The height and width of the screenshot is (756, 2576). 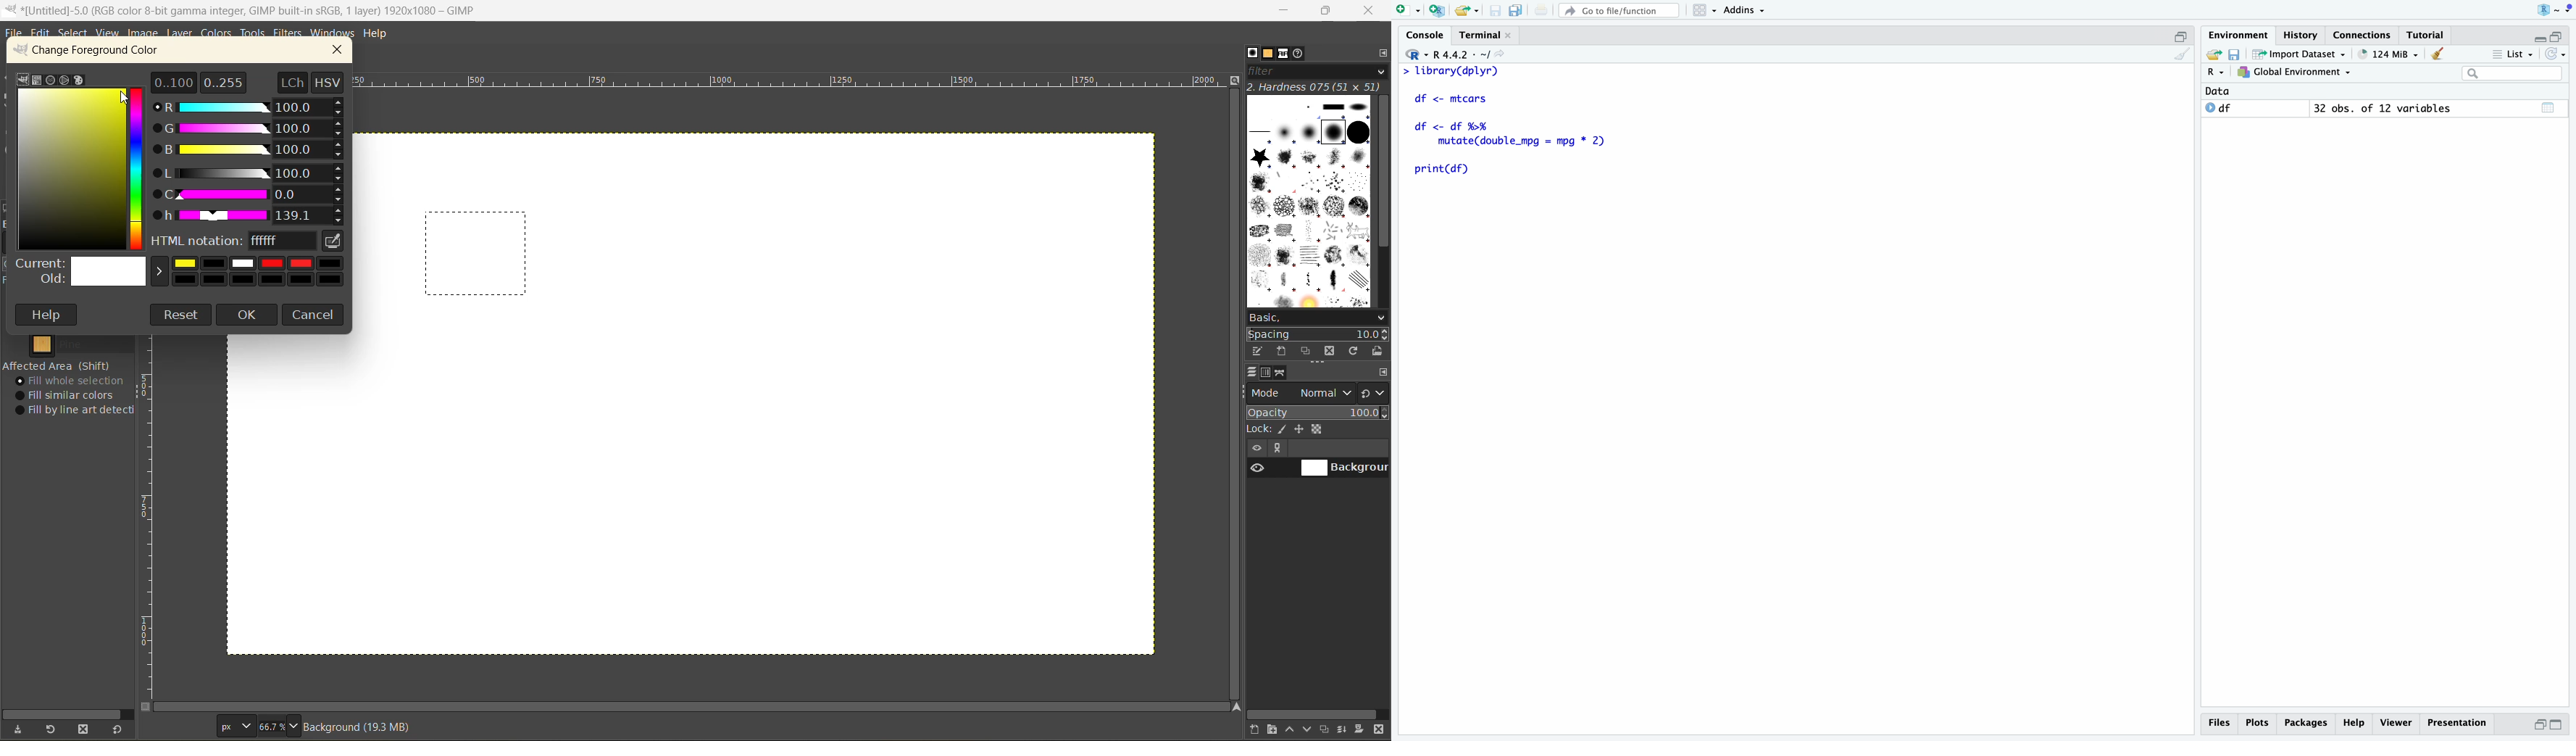 I want to click on share, so click(x=2214, y=53).